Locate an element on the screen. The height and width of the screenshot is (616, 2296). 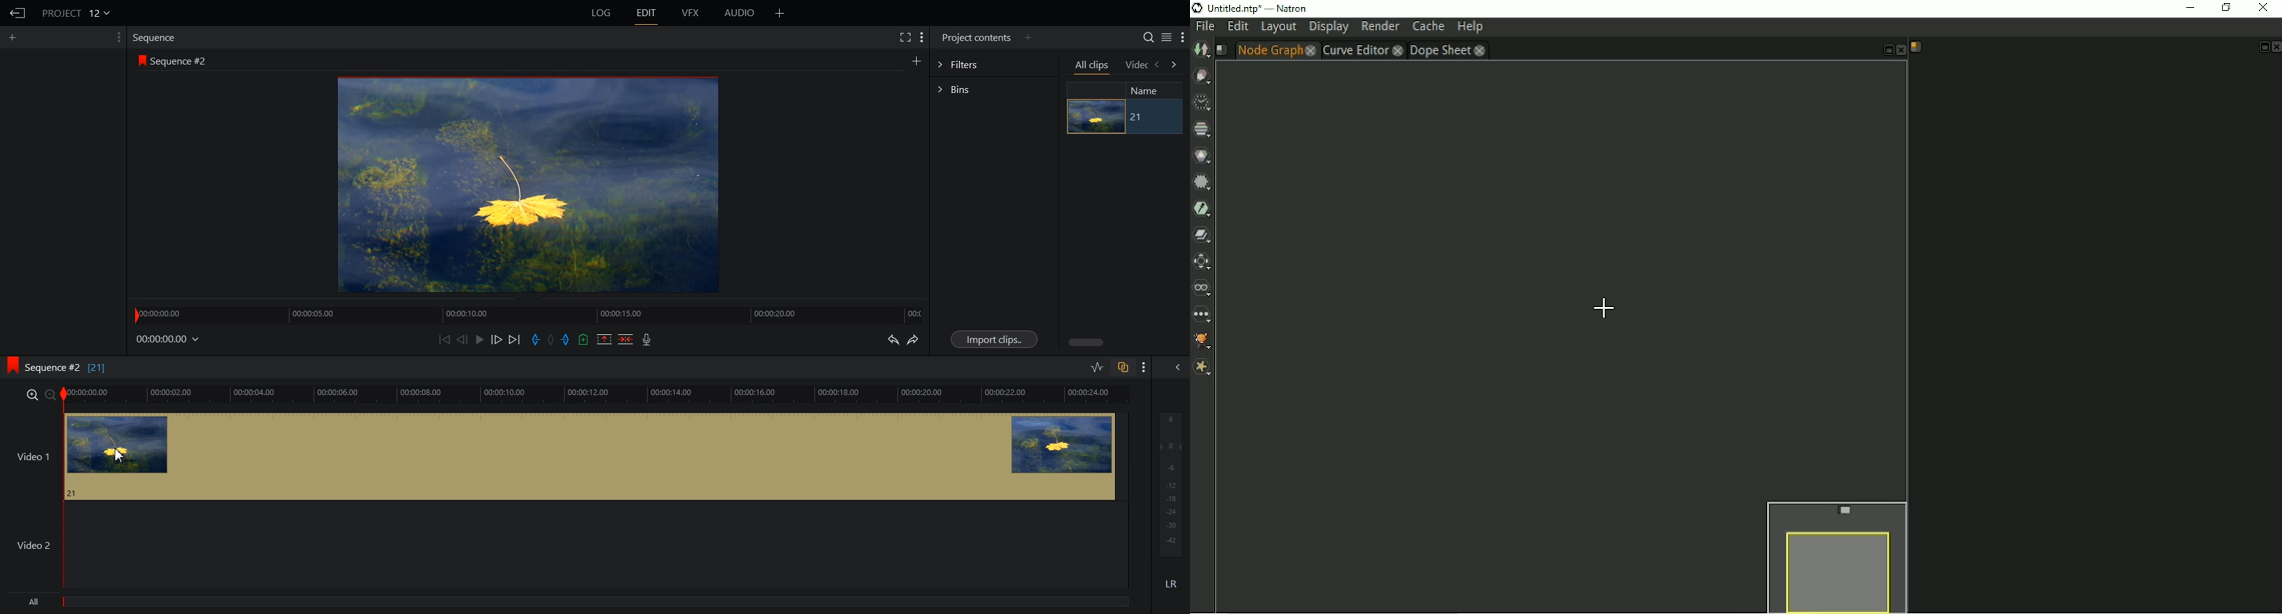
Record Video is located at coordinates (648, 340).